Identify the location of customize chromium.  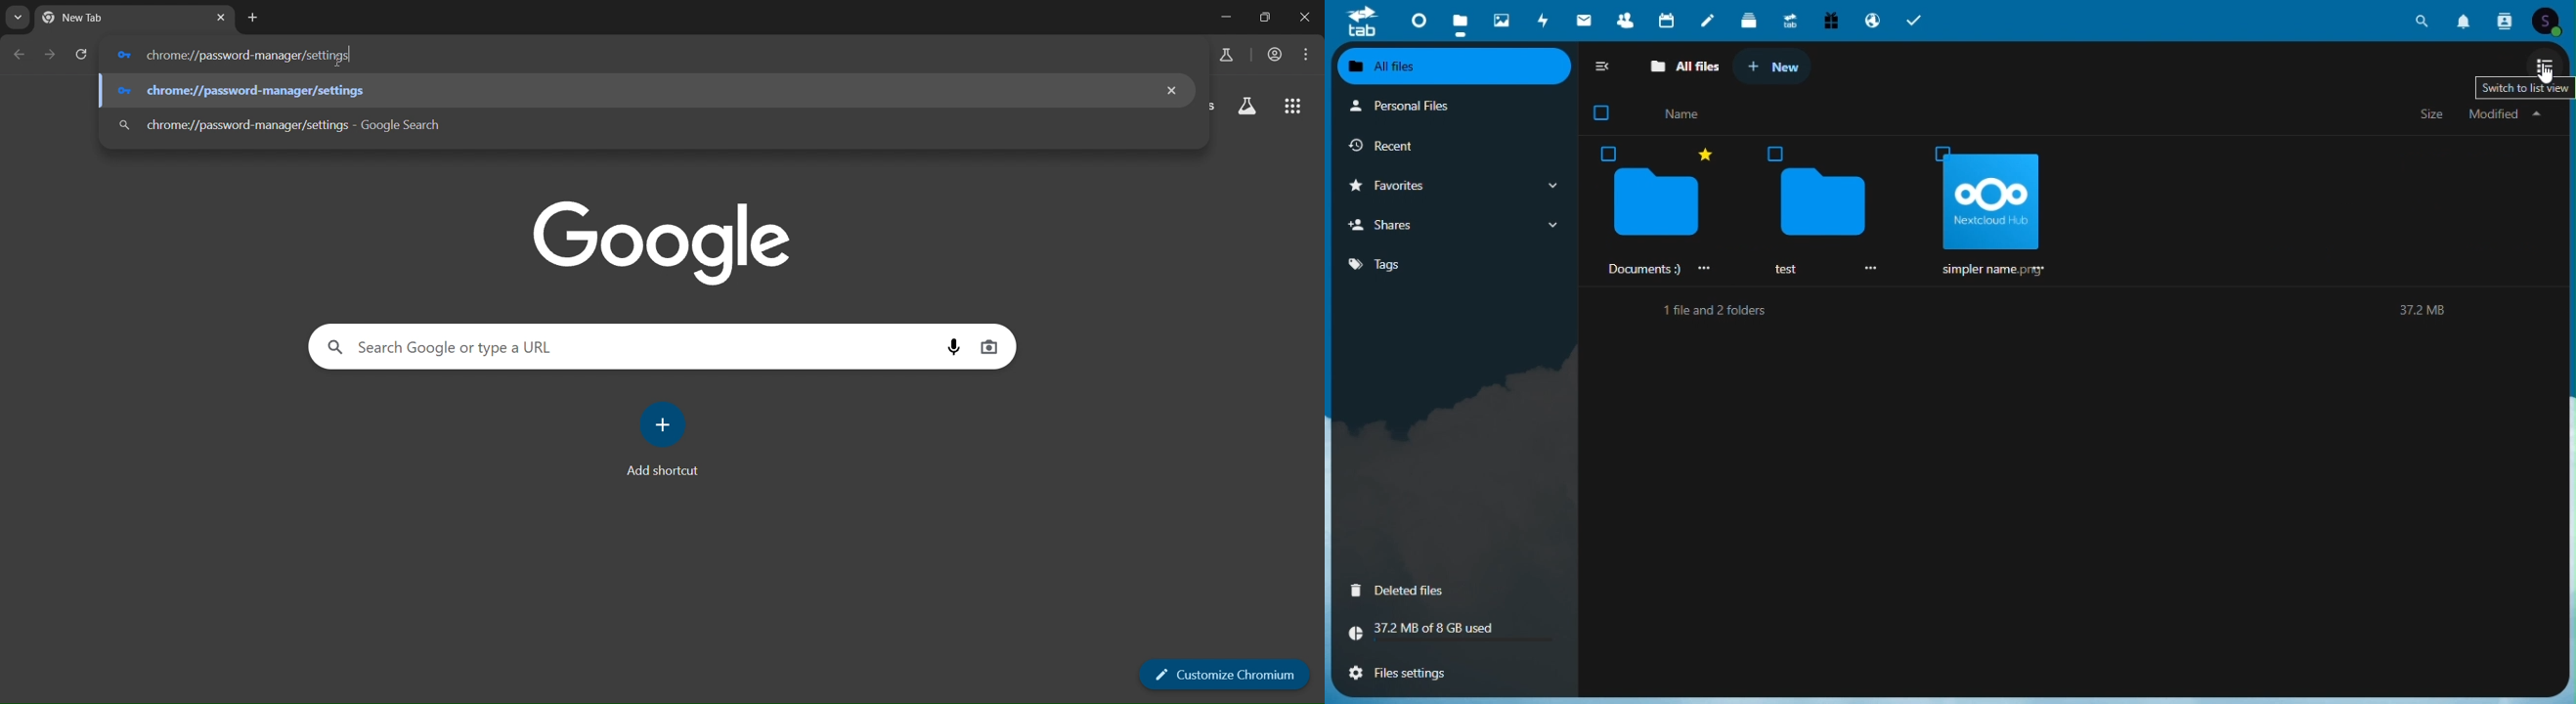
(1224, 674).